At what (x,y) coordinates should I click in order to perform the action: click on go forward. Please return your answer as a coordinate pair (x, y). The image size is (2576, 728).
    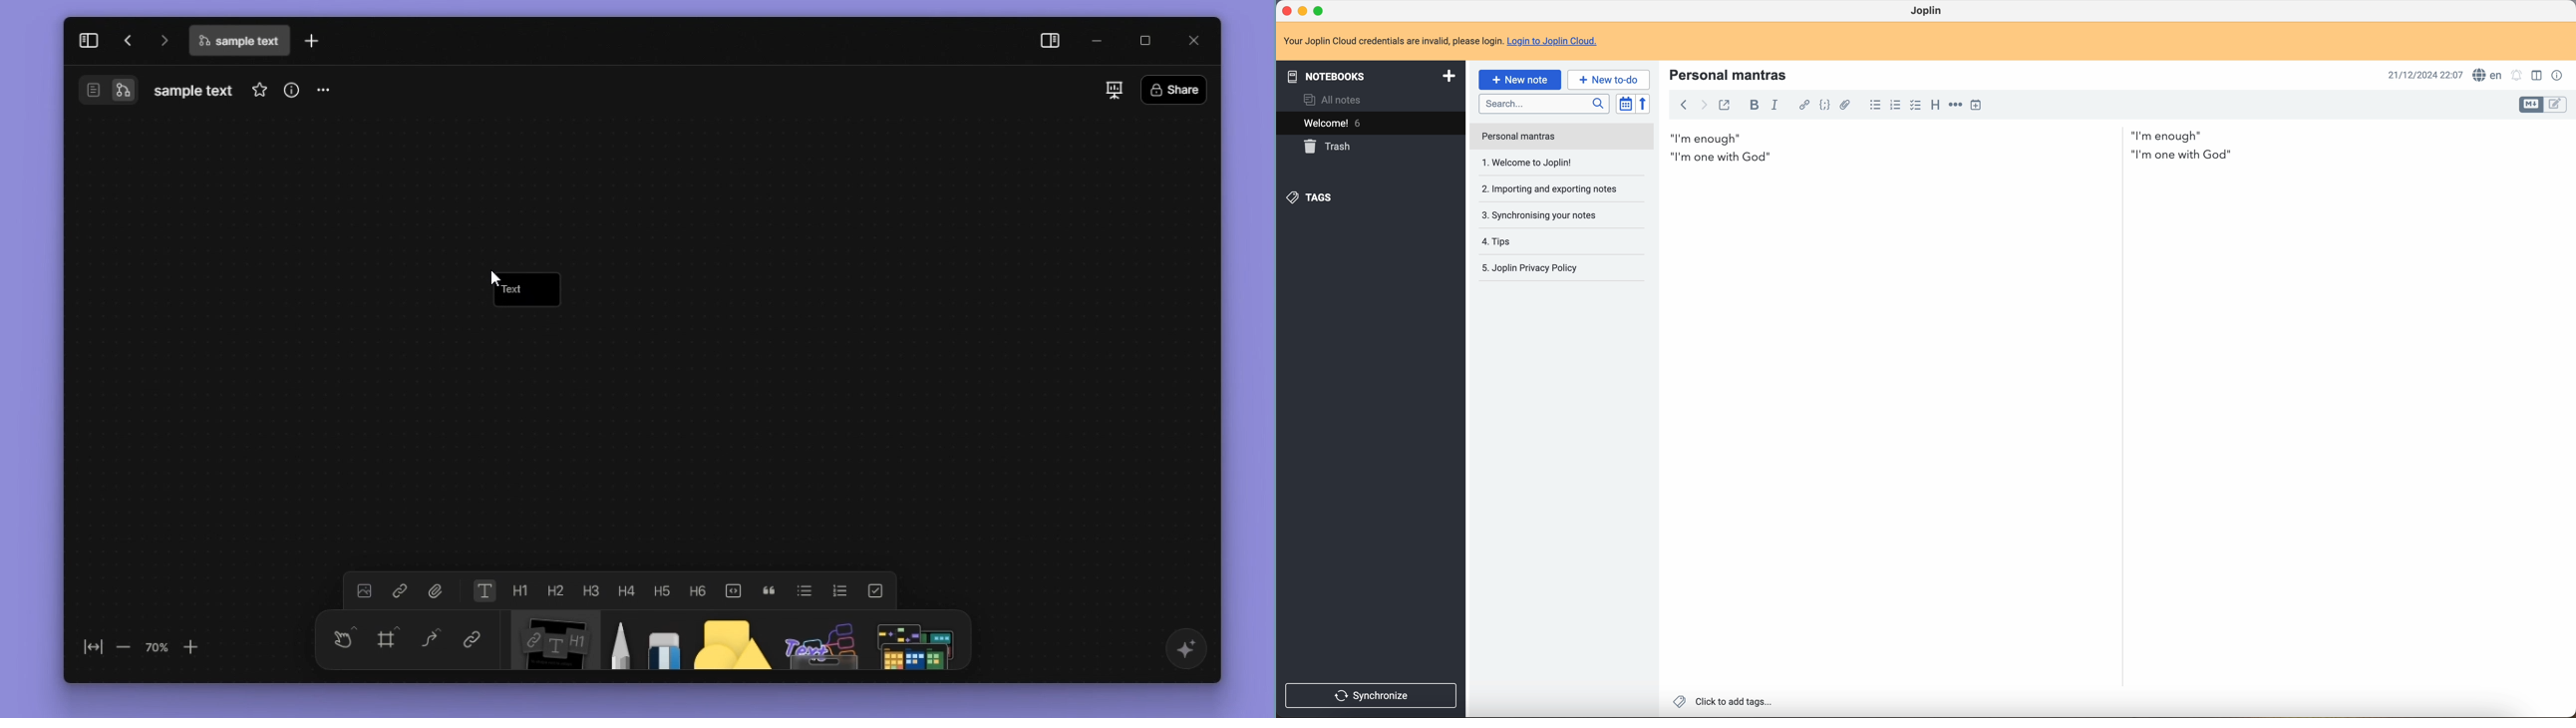
    Looking at the image, I should click on (161, 39).